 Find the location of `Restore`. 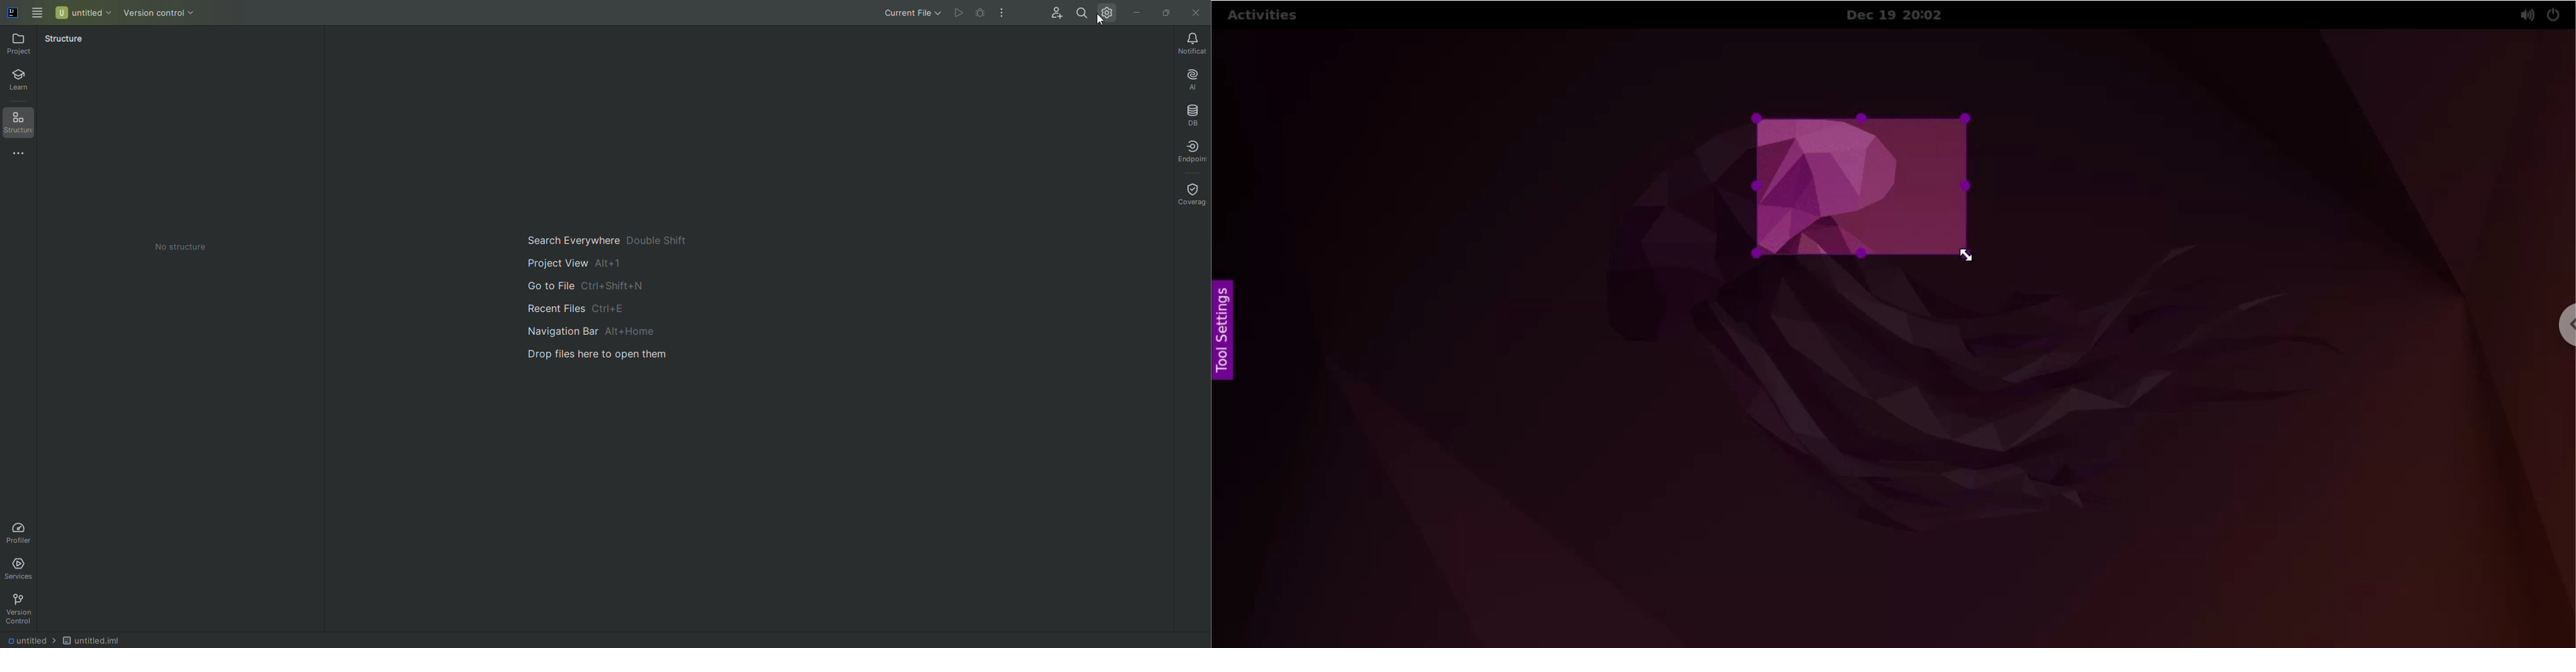

Restore is located at coordinates (1169, 12).